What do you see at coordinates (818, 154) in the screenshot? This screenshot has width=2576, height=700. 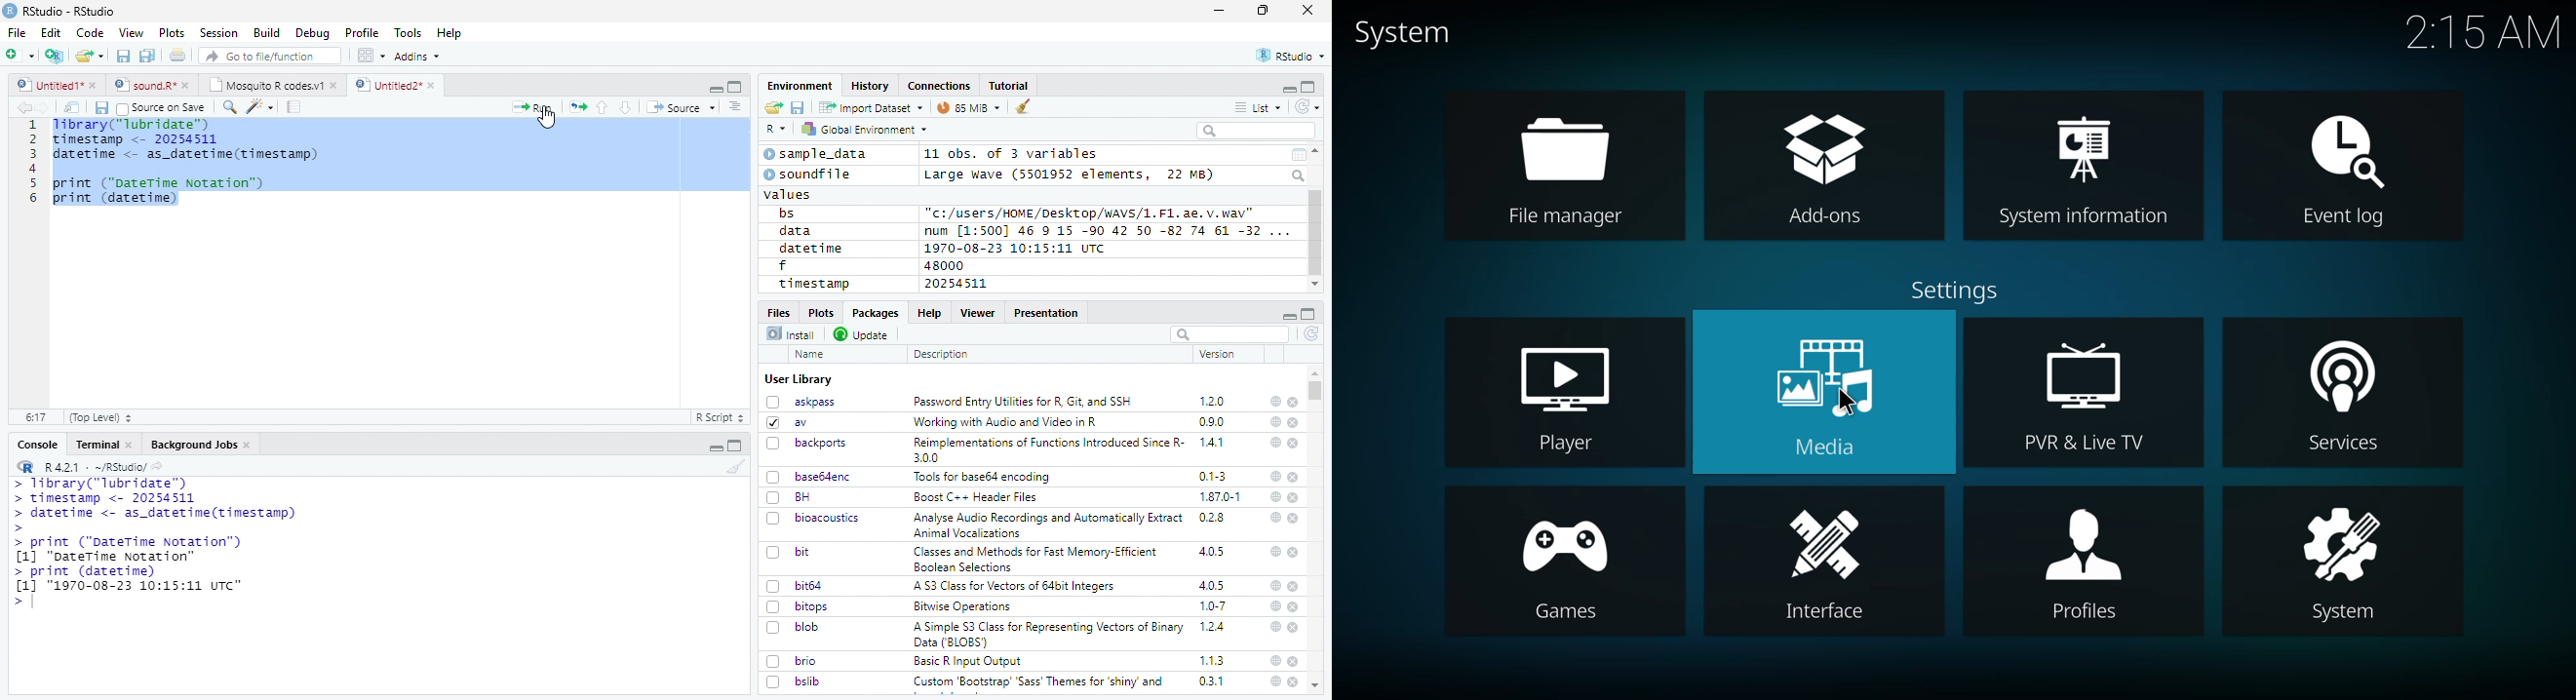 I see `sample_data` at bounding box center [818, 154].